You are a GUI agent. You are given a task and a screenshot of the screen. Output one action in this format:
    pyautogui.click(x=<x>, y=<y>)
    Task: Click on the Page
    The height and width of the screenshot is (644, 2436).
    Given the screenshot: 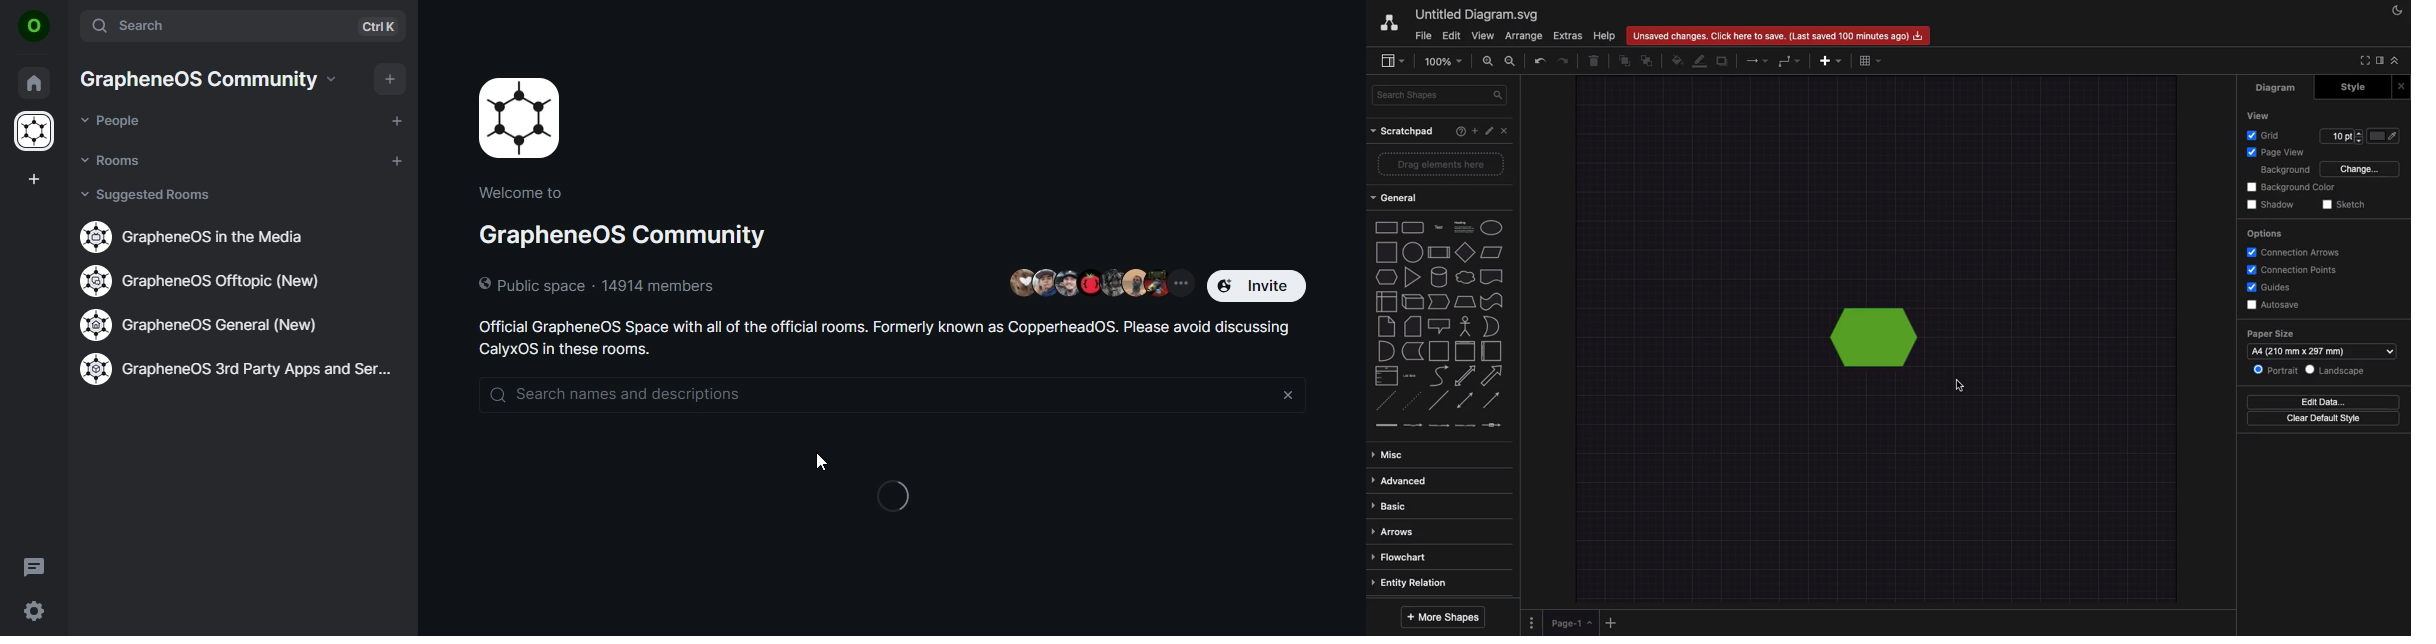 What is the action you would take?
    pyautogui.click(x=1571, y=624)
    